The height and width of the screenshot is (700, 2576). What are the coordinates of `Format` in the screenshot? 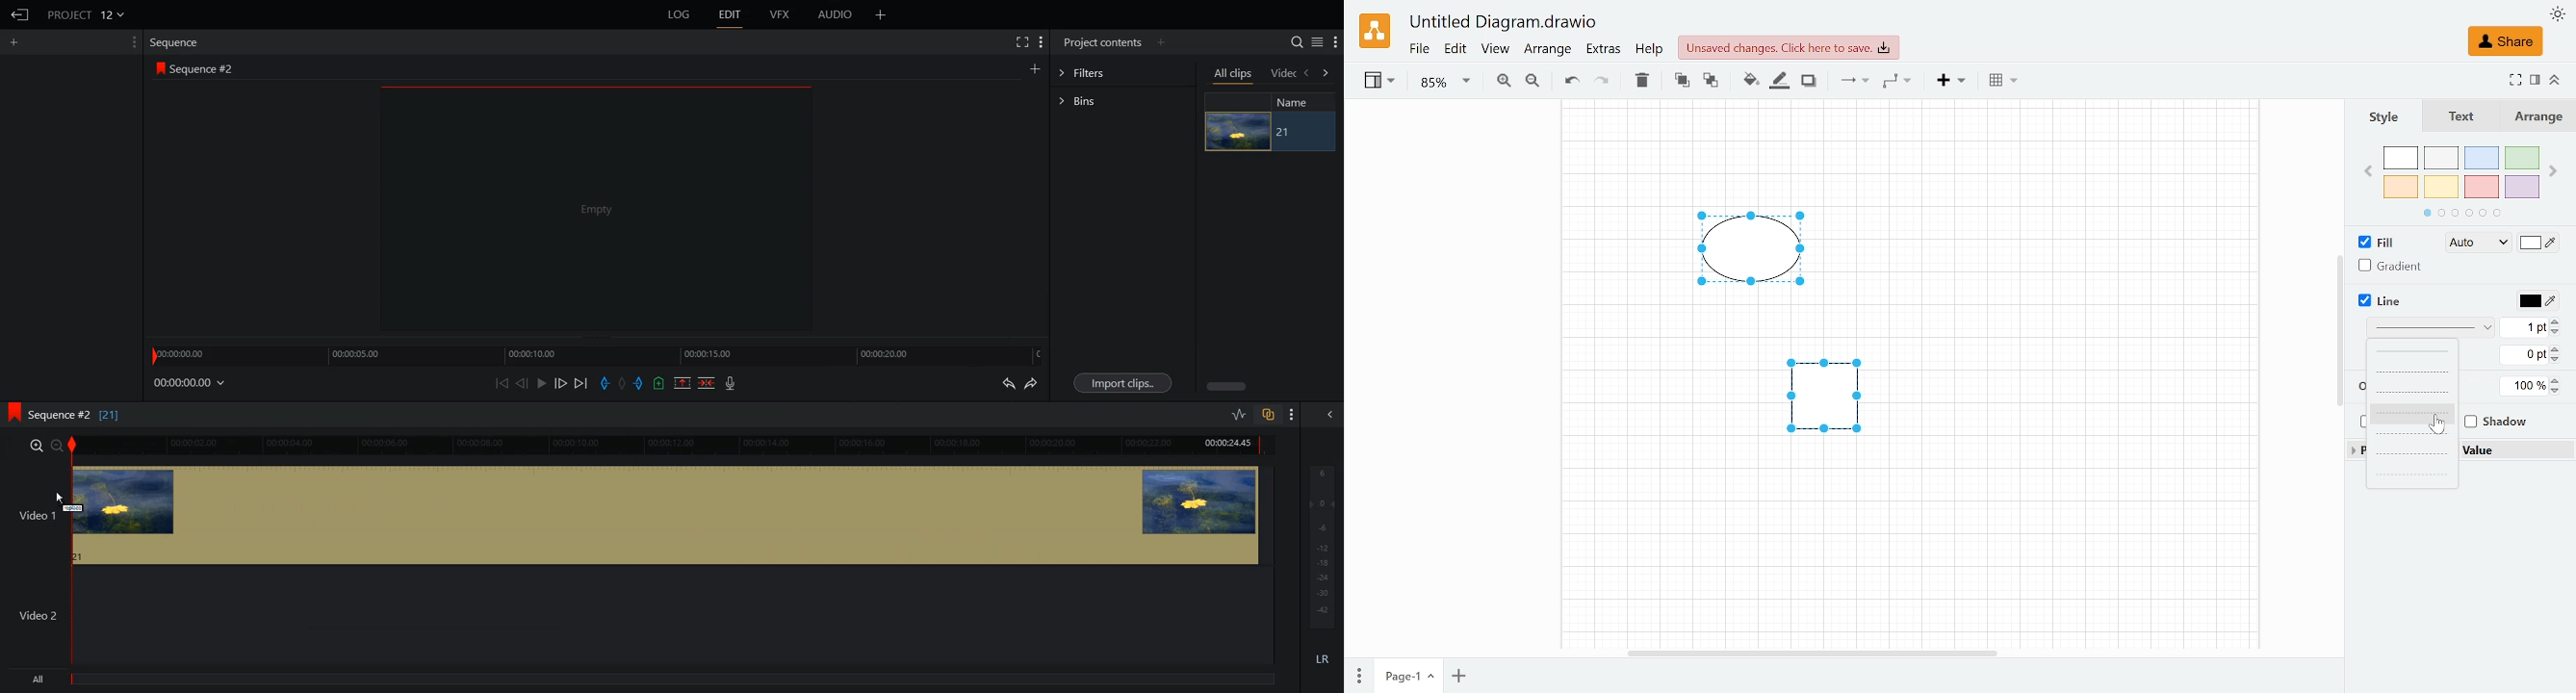 It's located at (2536, 80).